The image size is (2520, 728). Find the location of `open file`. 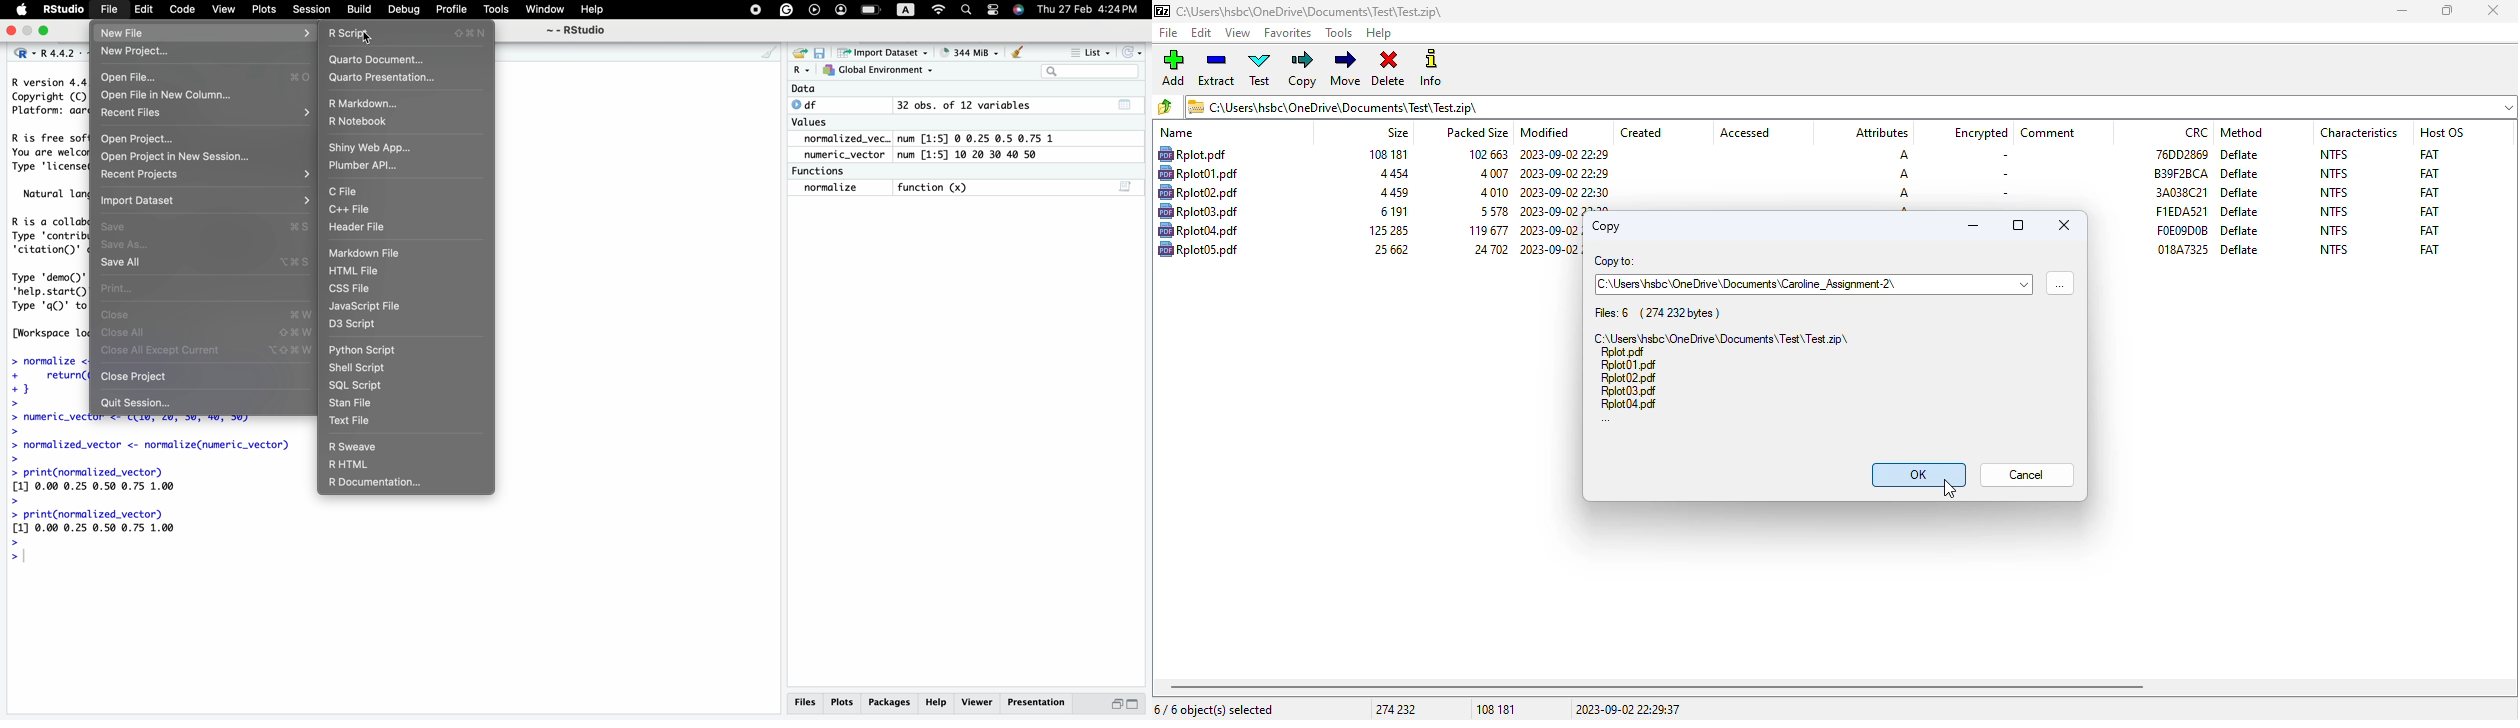

open file is located at coordinates (801, 54).